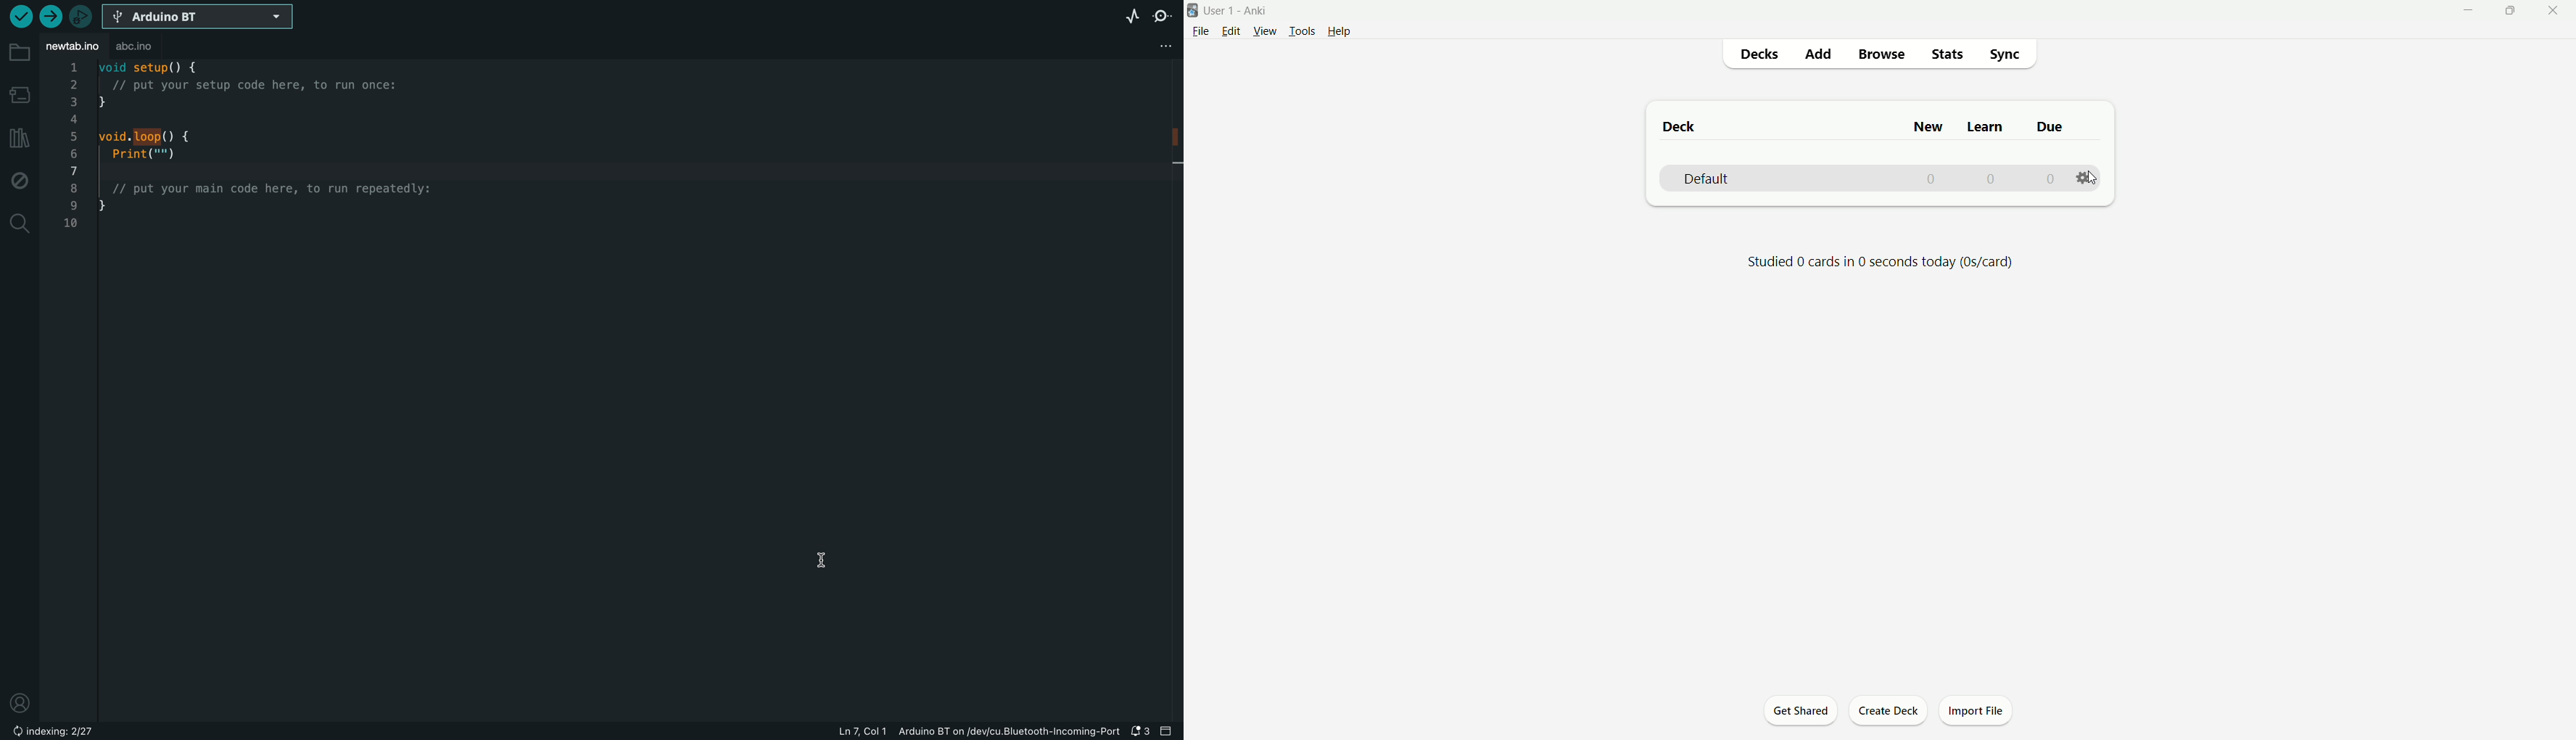  What do you see at coordinates (1263, 31) in the screenshot?
I see `view` at bounding box center [1263, 31].